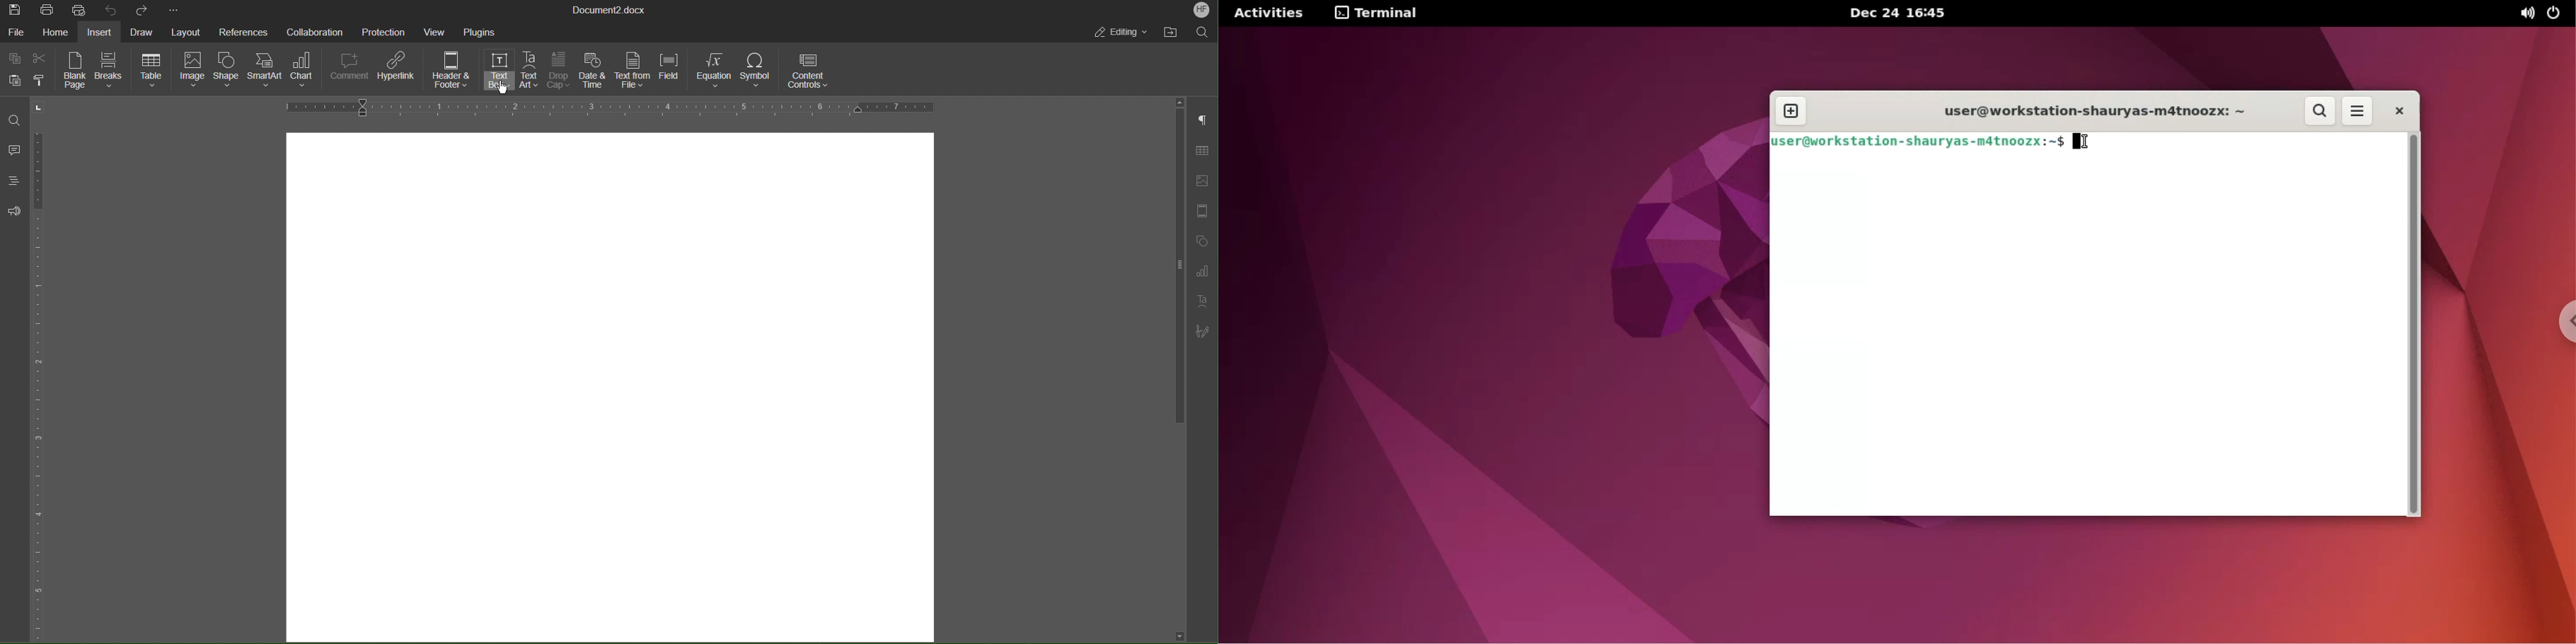 Image resolution: width=2576 pixels, height=644 pixels. I want to click on Shape Settings, so click(1200, 240).